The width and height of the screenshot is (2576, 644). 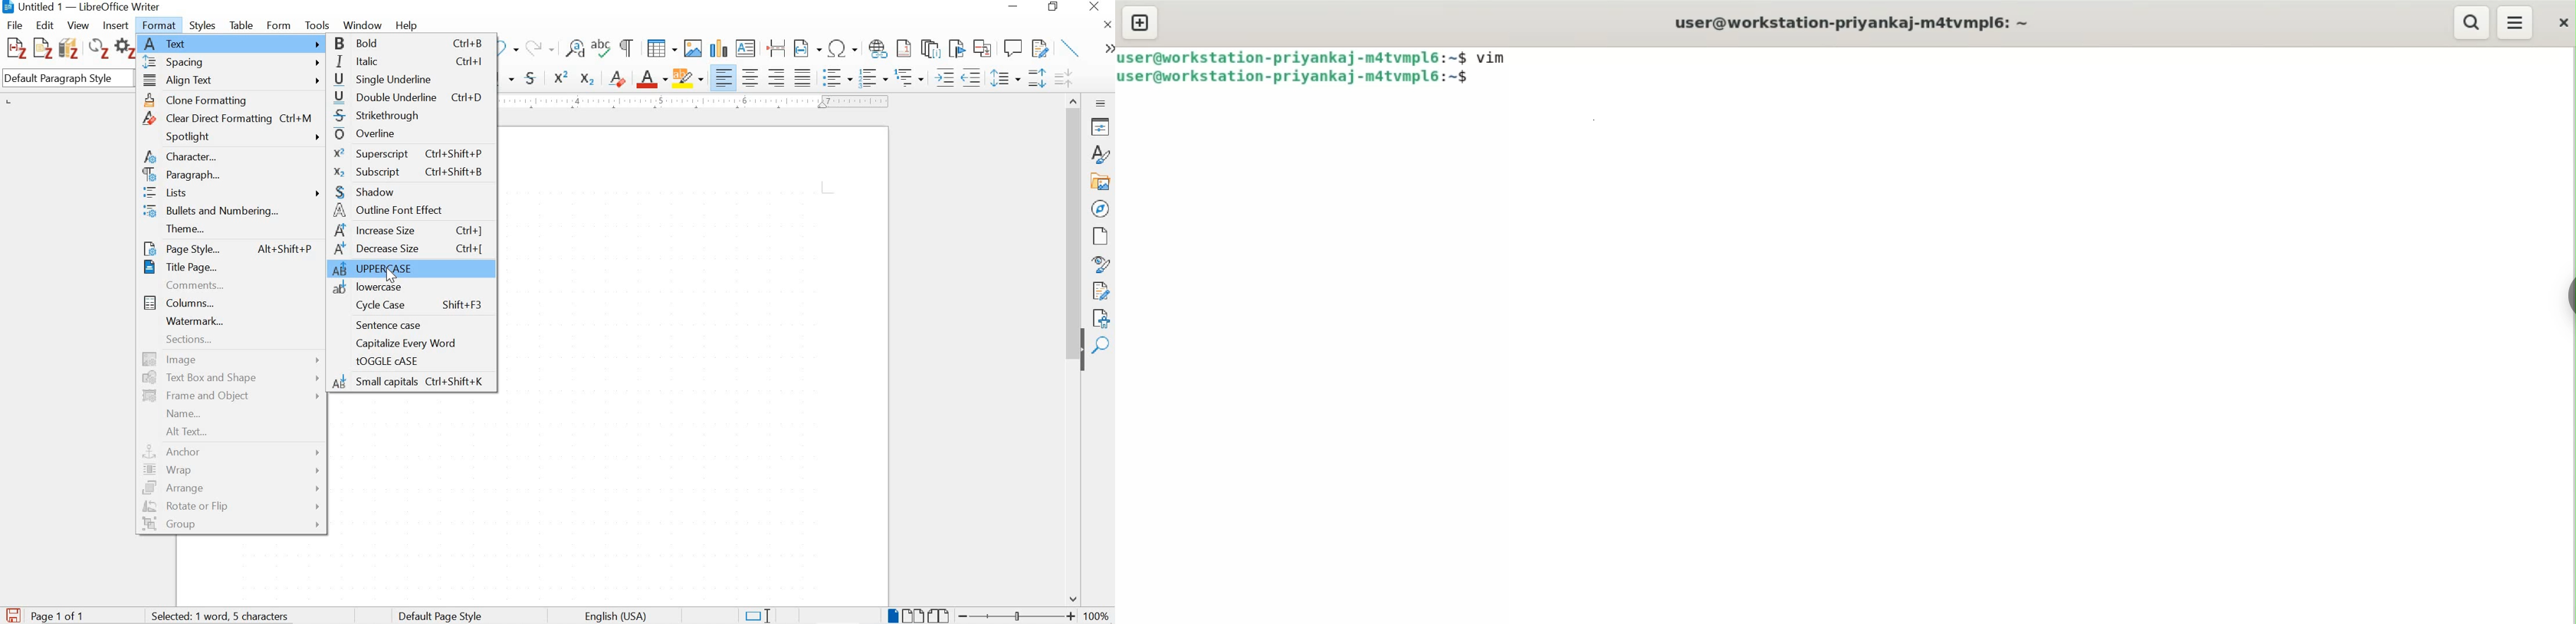 I want to click on wrap, so click(x=234, y=471).